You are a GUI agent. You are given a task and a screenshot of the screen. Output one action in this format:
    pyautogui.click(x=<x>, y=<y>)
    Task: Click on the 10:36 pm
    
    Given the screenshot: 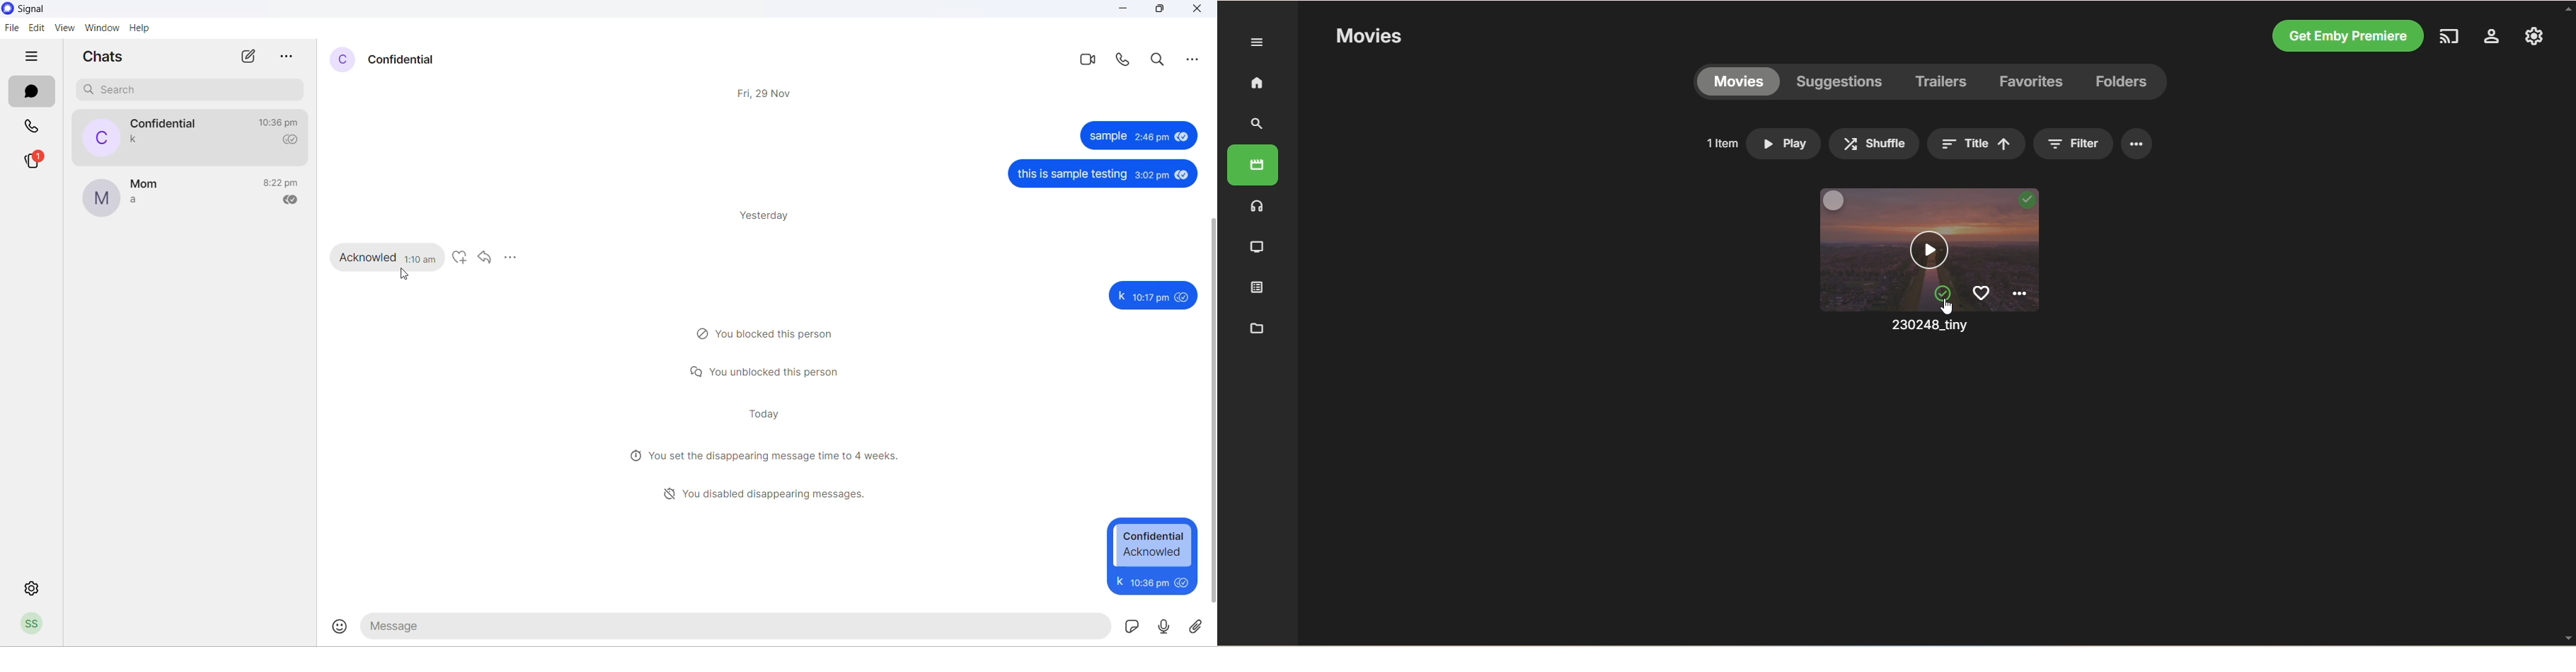 What is the action you would take?
    pyautogui.click(x=1148, y=582)
    